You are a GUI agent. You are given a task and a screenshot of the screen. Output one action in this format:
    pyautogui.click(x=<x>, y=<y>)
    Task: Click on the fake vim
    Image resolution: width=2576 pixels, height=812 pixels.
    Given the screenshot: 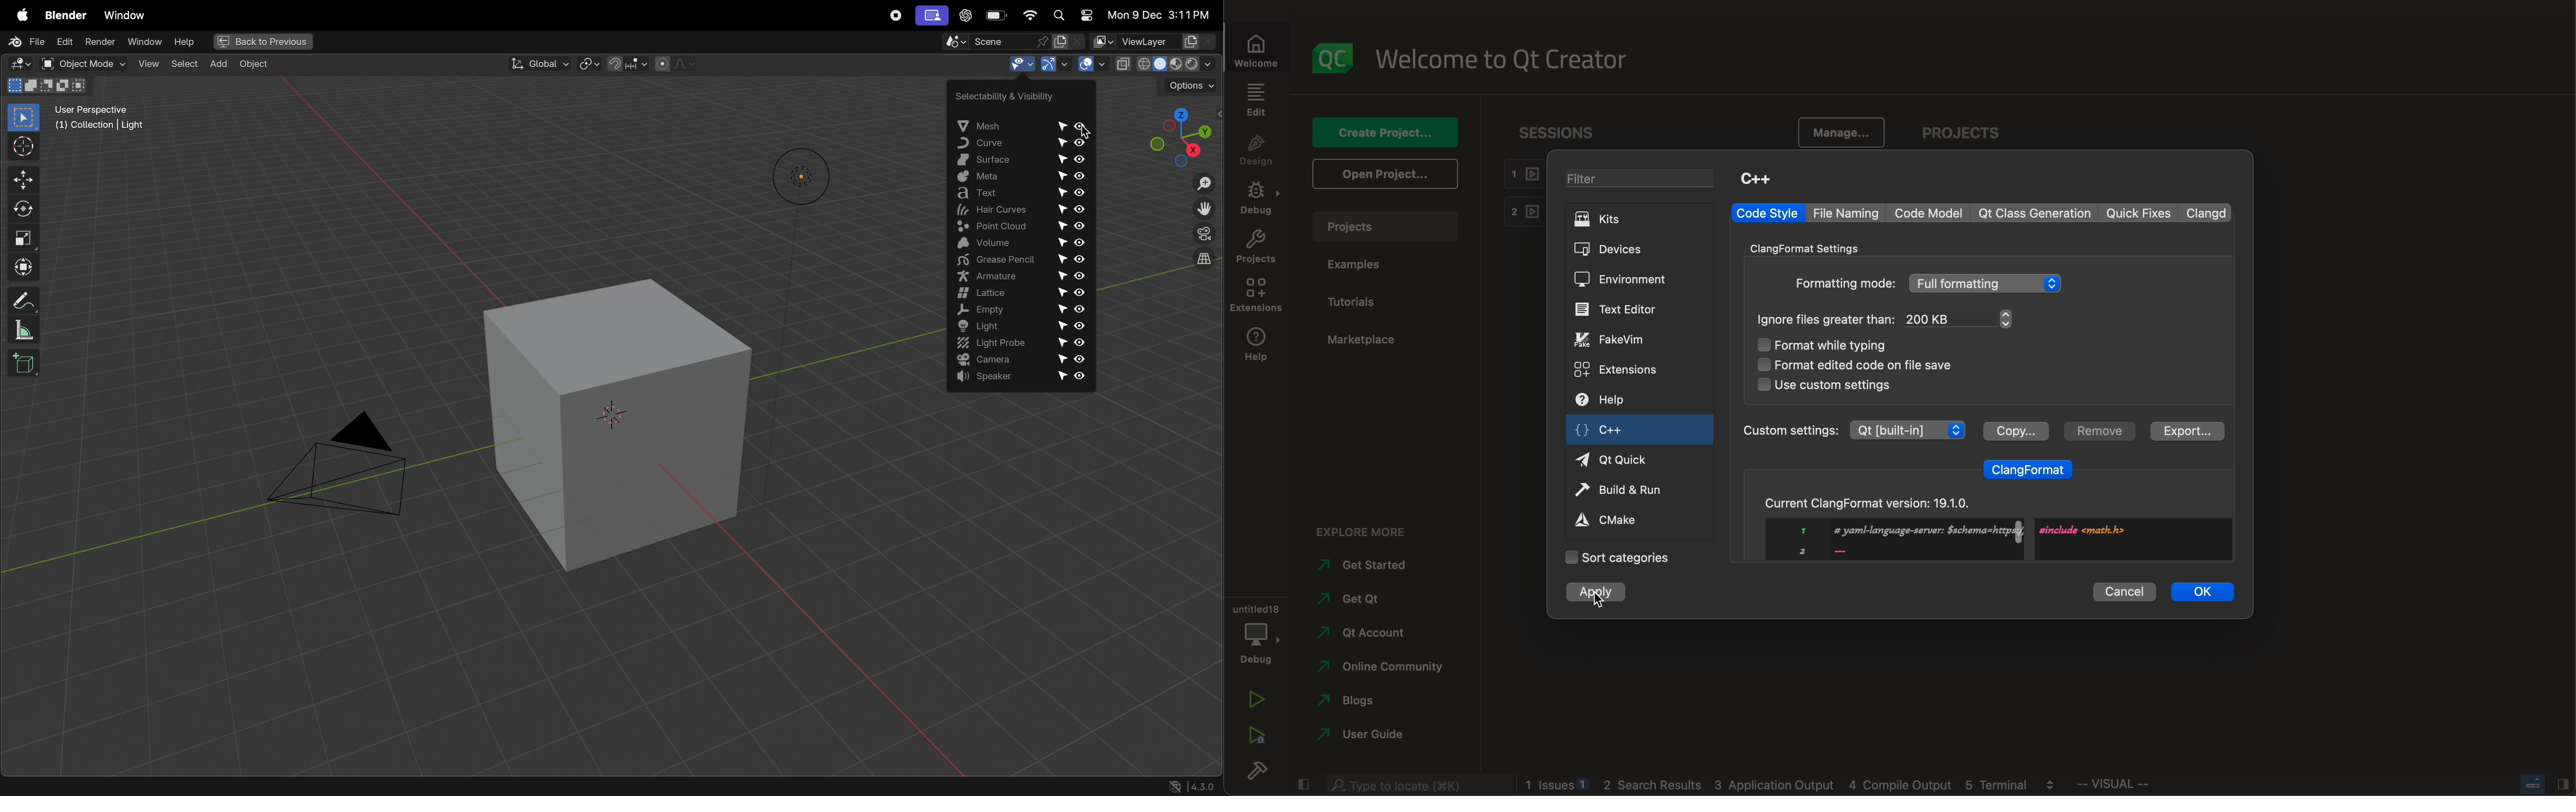 What is the action you would take?
    pyautogui.click(x=1621, y=339)
    